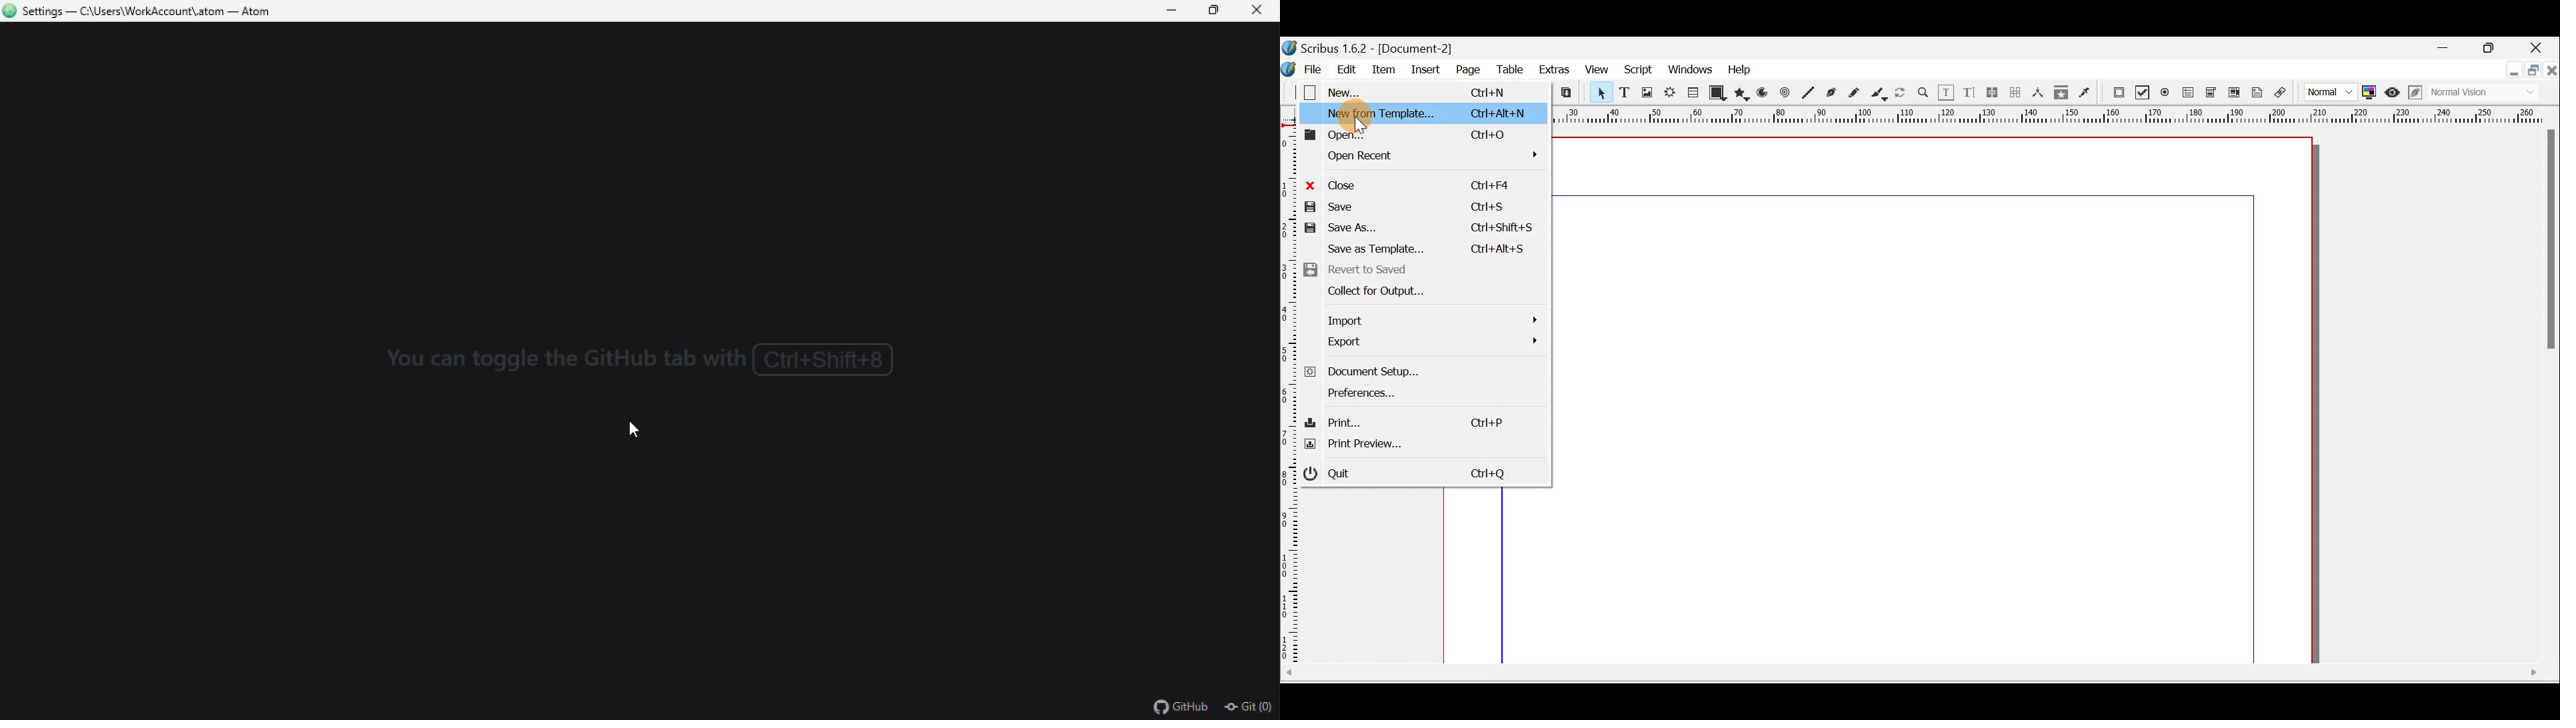  What do you see at coordinates (1595, 71) in the screenshot?
I see `View` at bounding box center [1595, 71].